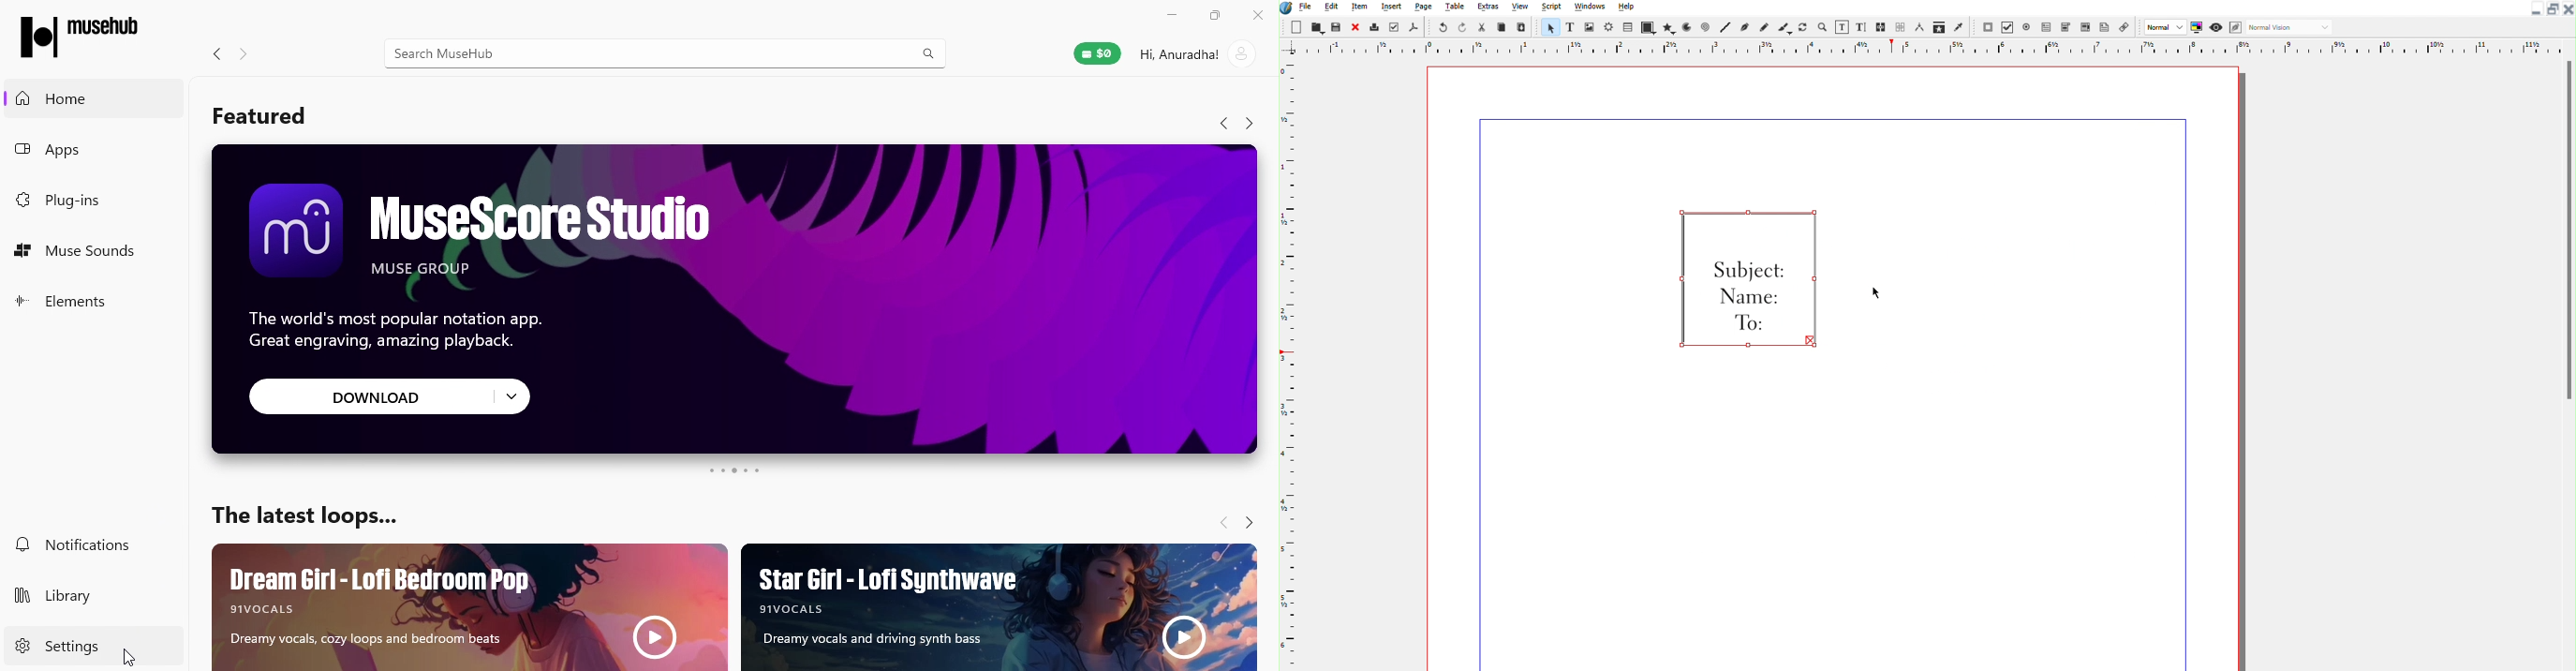 This screenshot has height=672, width=2576. I want to click on freehand line, so click(1762, 27).